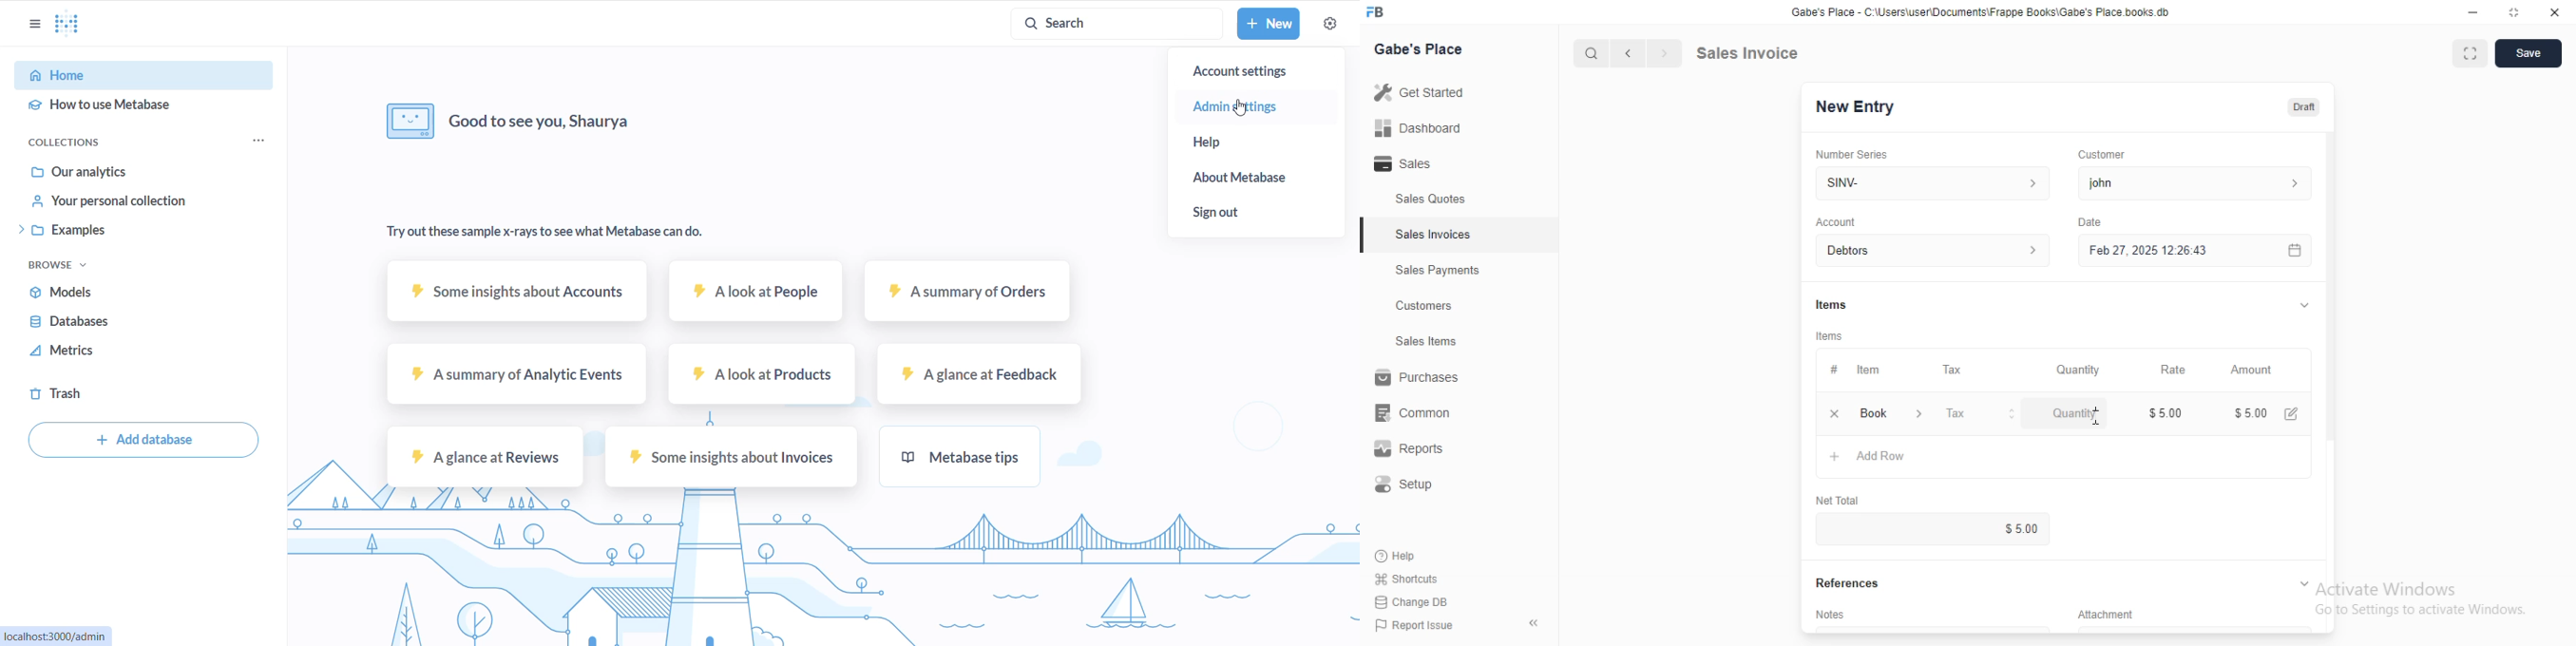 Image resolution: width=2576 pixels, height=672 pixels. Describe the element at coordinates (2075, 415) in the screenshot. I see `Quantity` at that location.